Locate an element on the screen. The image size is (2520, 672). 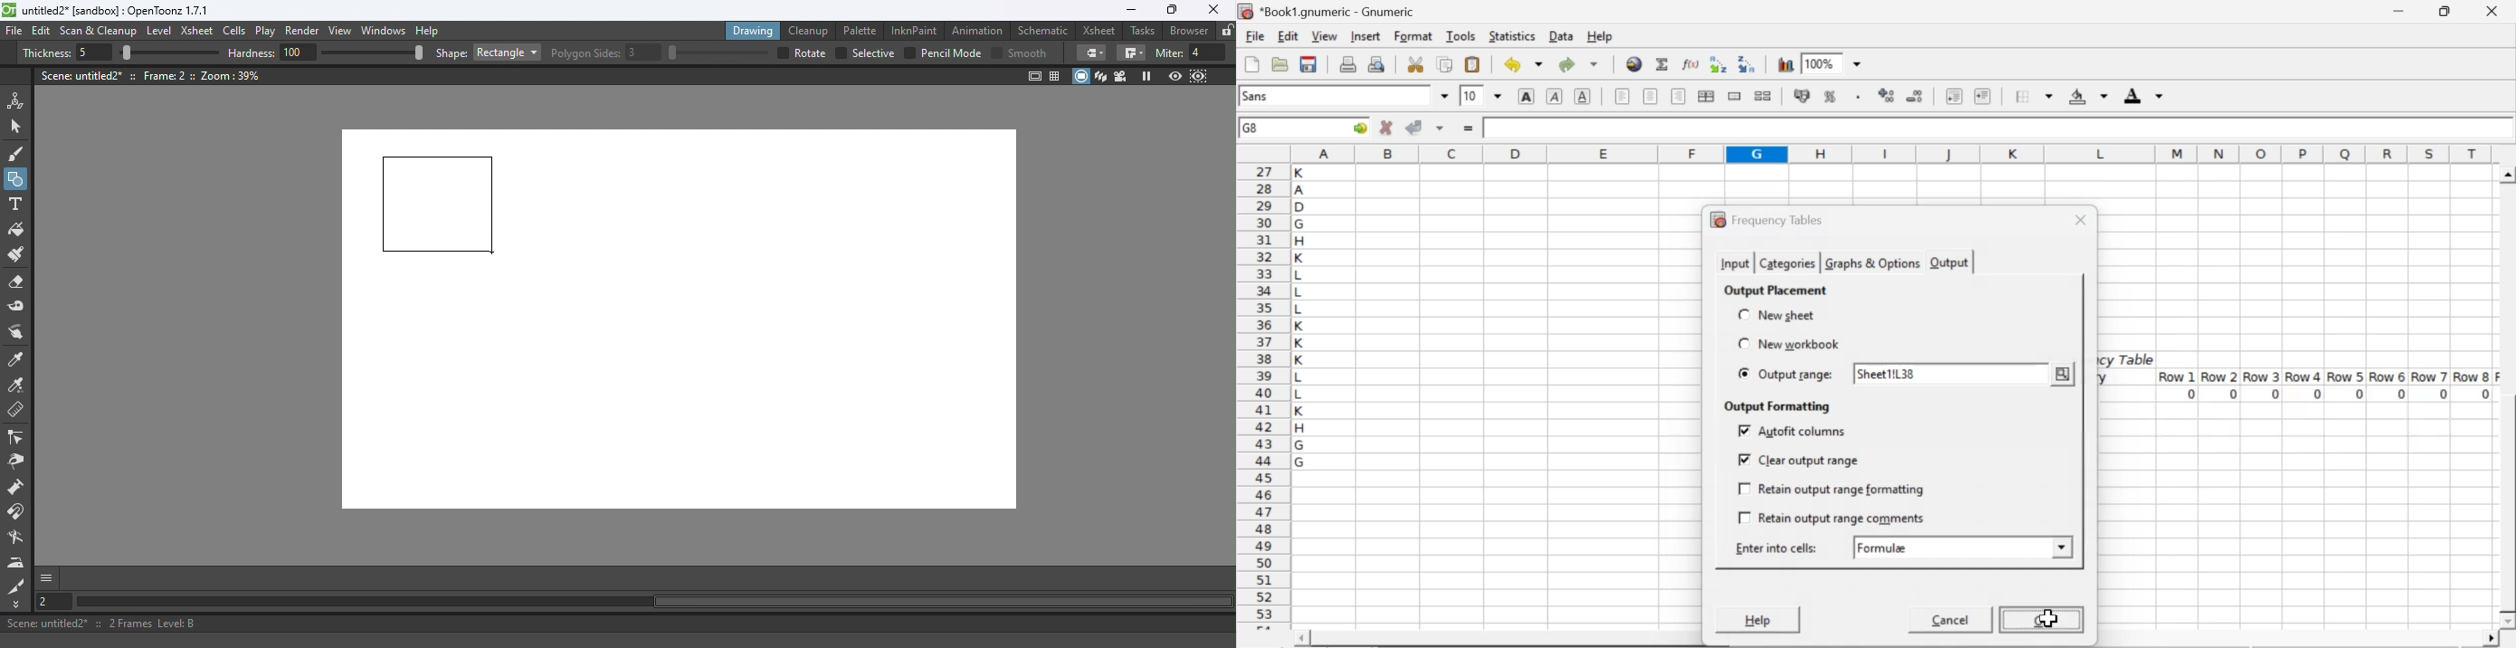
center horizontally is located at coordinates (1706, 96).